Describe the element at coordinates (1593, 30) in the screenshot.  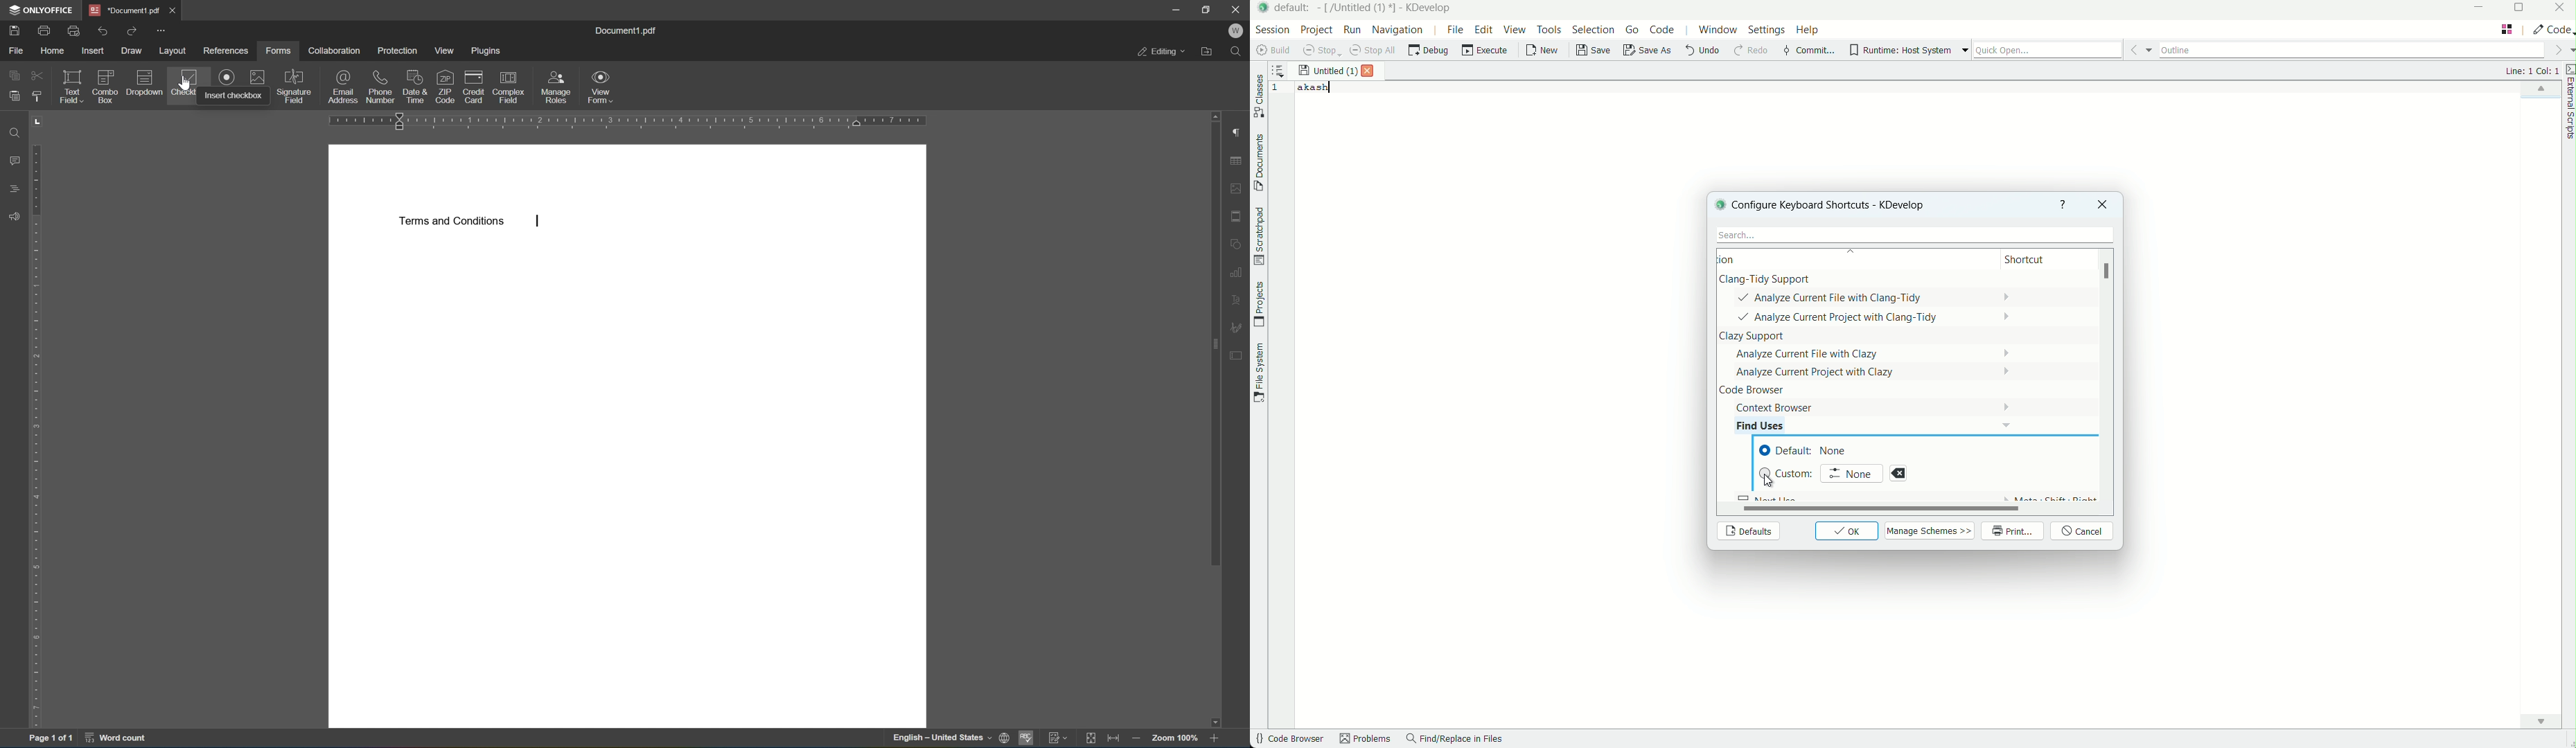
I see `selection menu` at that location.